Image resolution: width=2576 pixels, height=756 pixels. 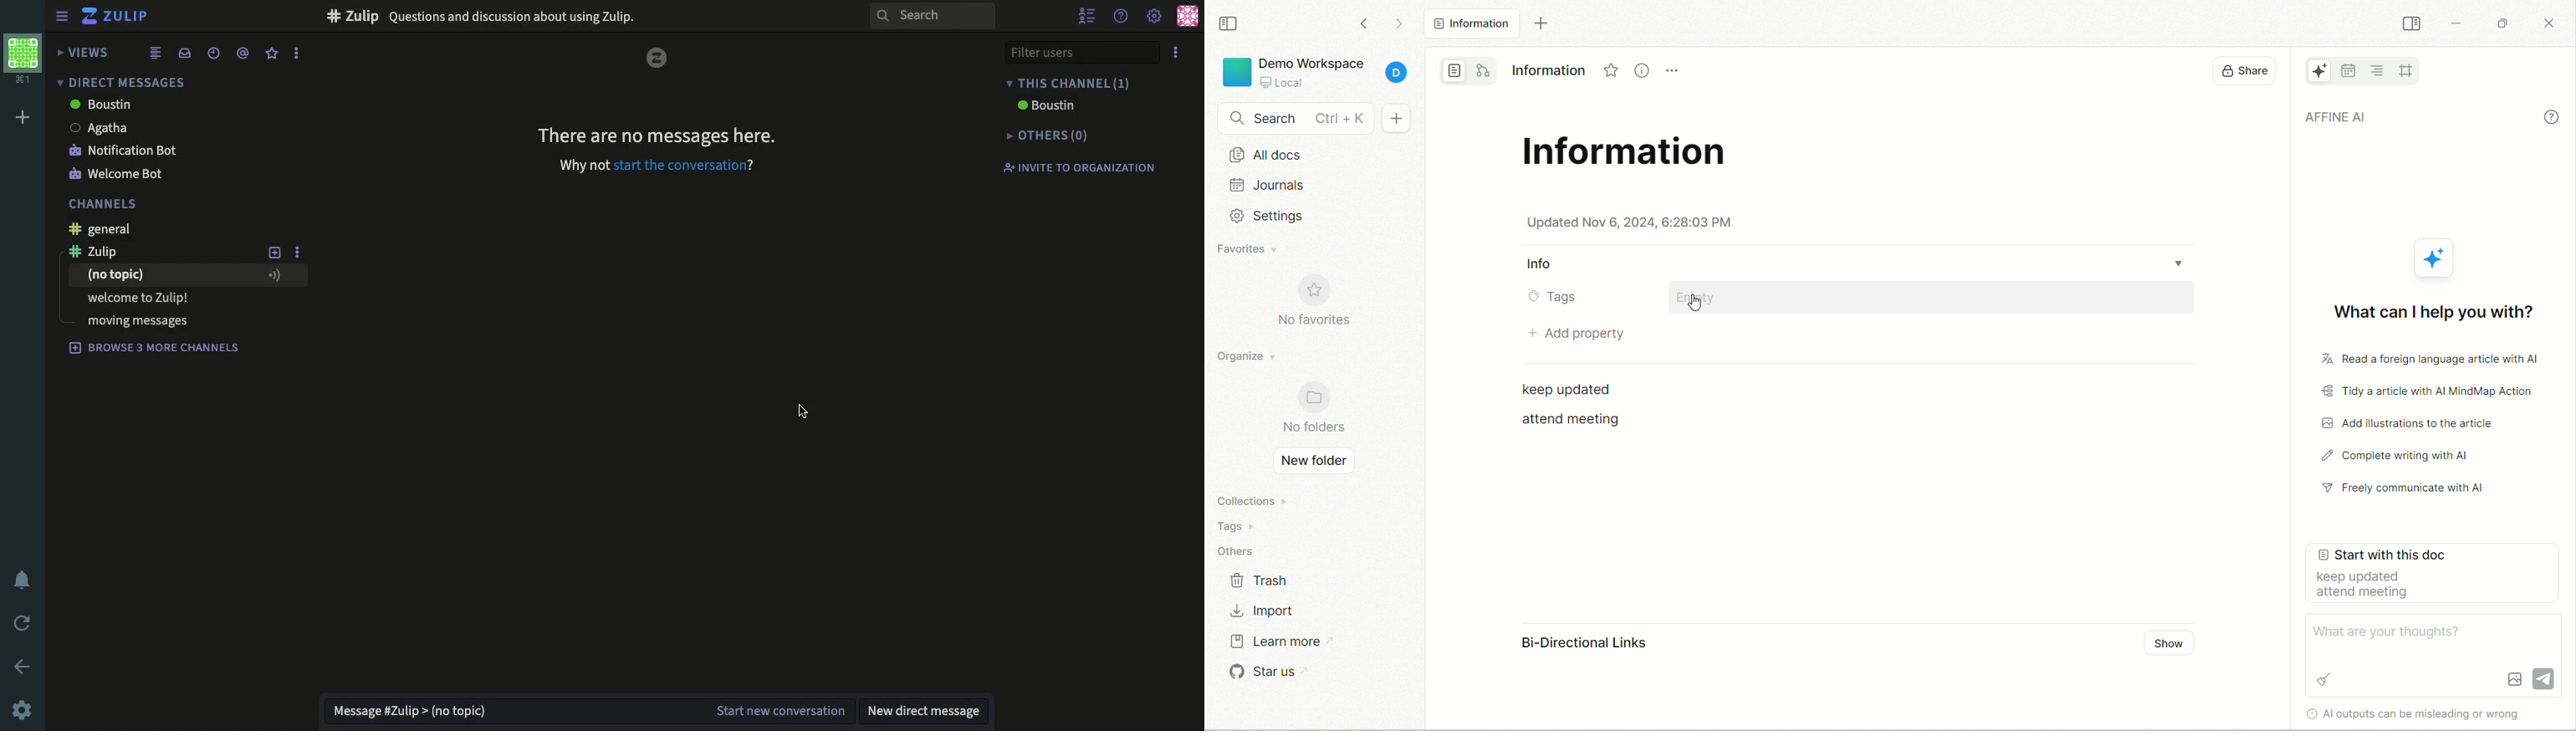 I want to click on options, so click(x=297, y=53).